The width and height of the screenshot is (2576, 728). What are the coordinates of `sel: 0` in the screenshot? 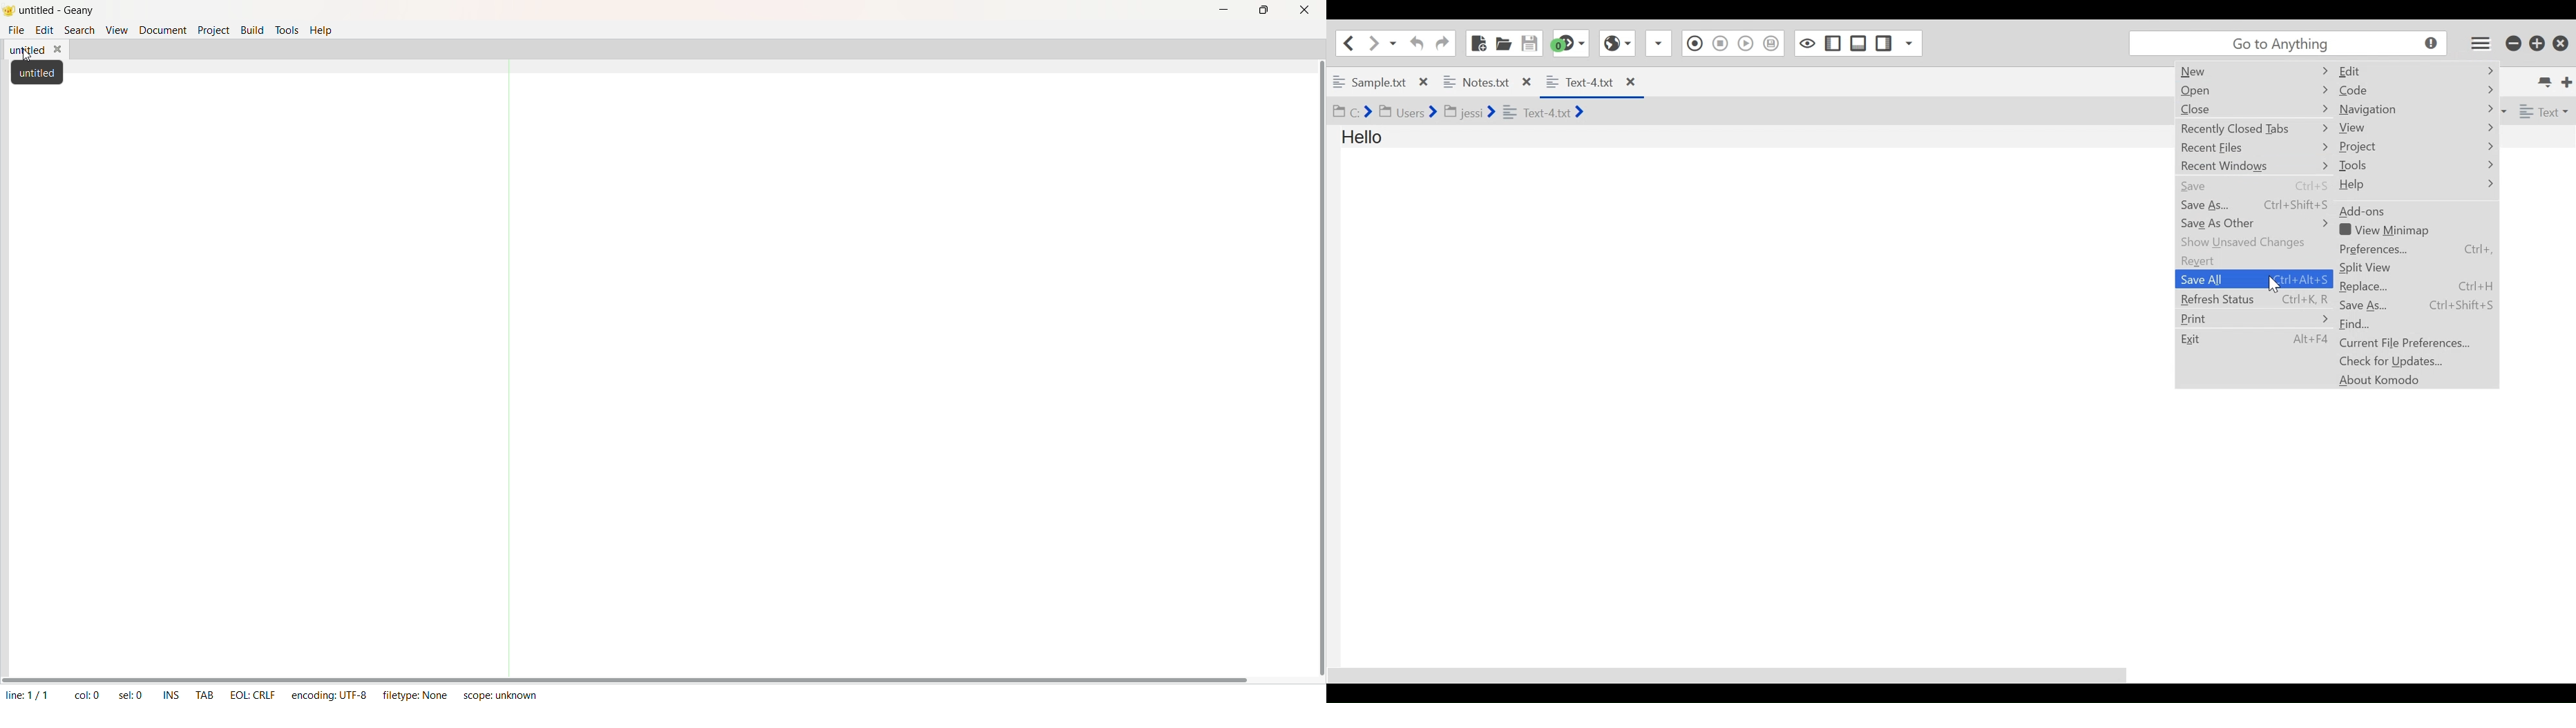 It's located at (131, 694).